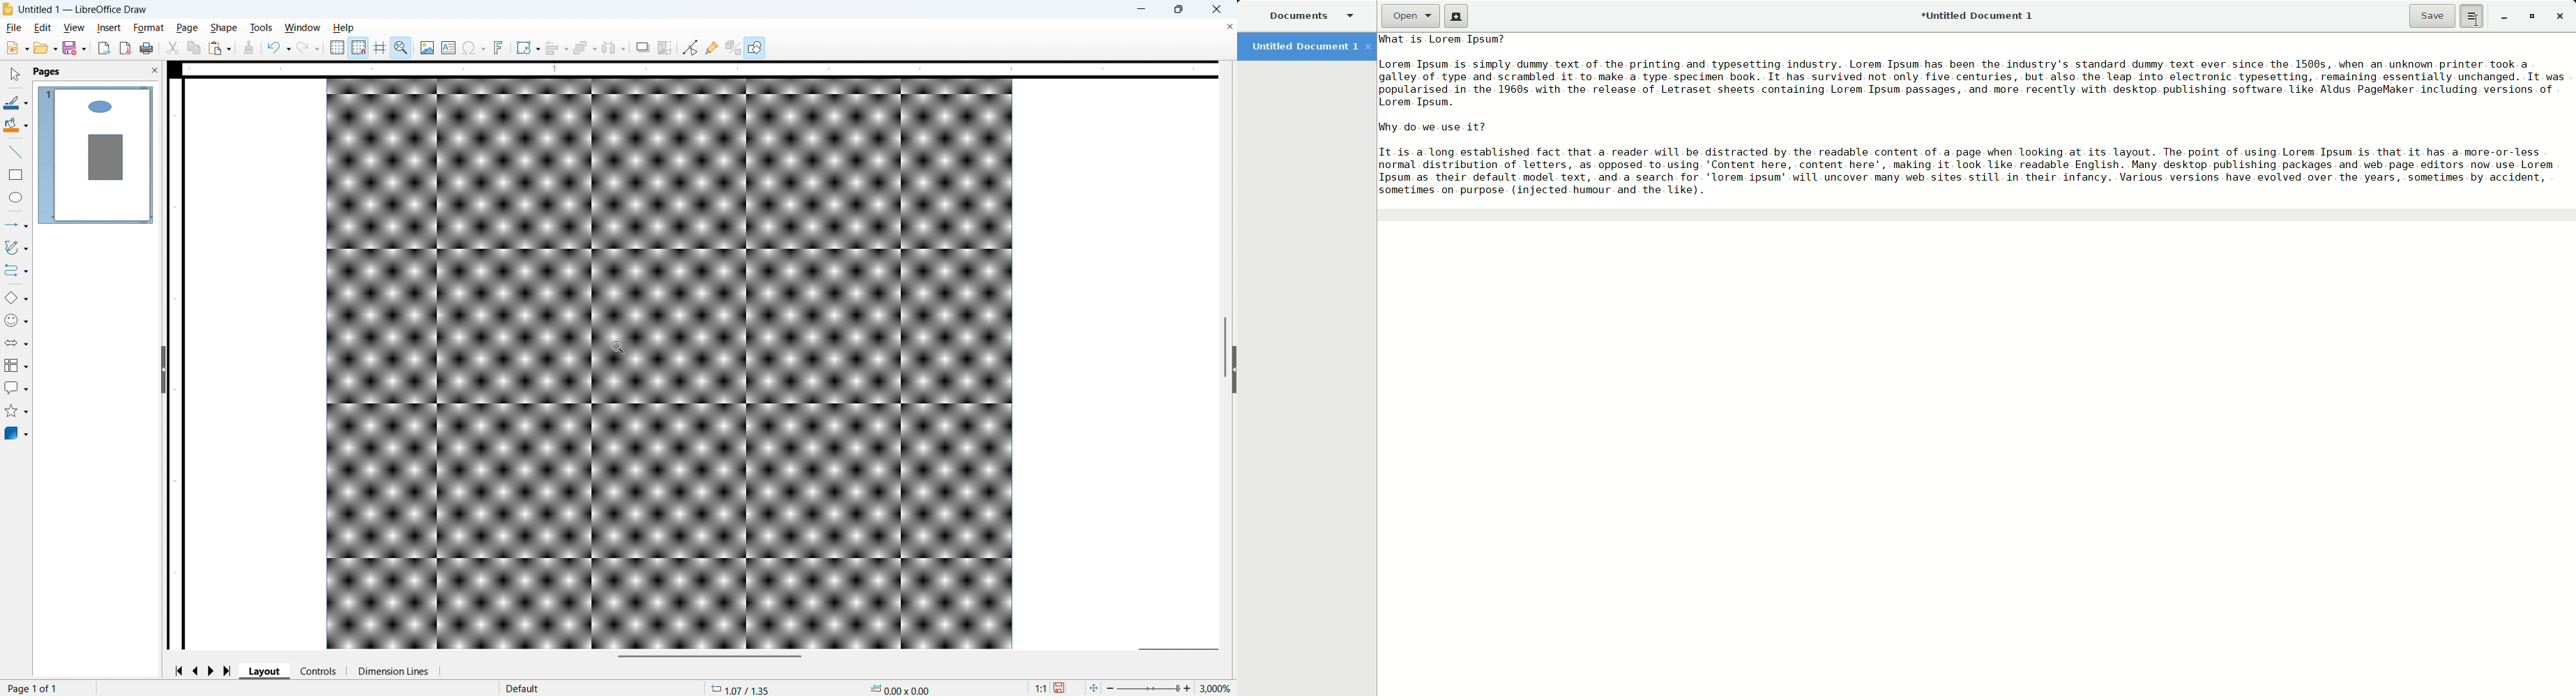 Image resolution: width=2576 pixels, height=700 pixels. What do you see at coordinates (734, 47) in the screenshot?
I see `Toggle extrusion ` at bounding box center [734, 47].